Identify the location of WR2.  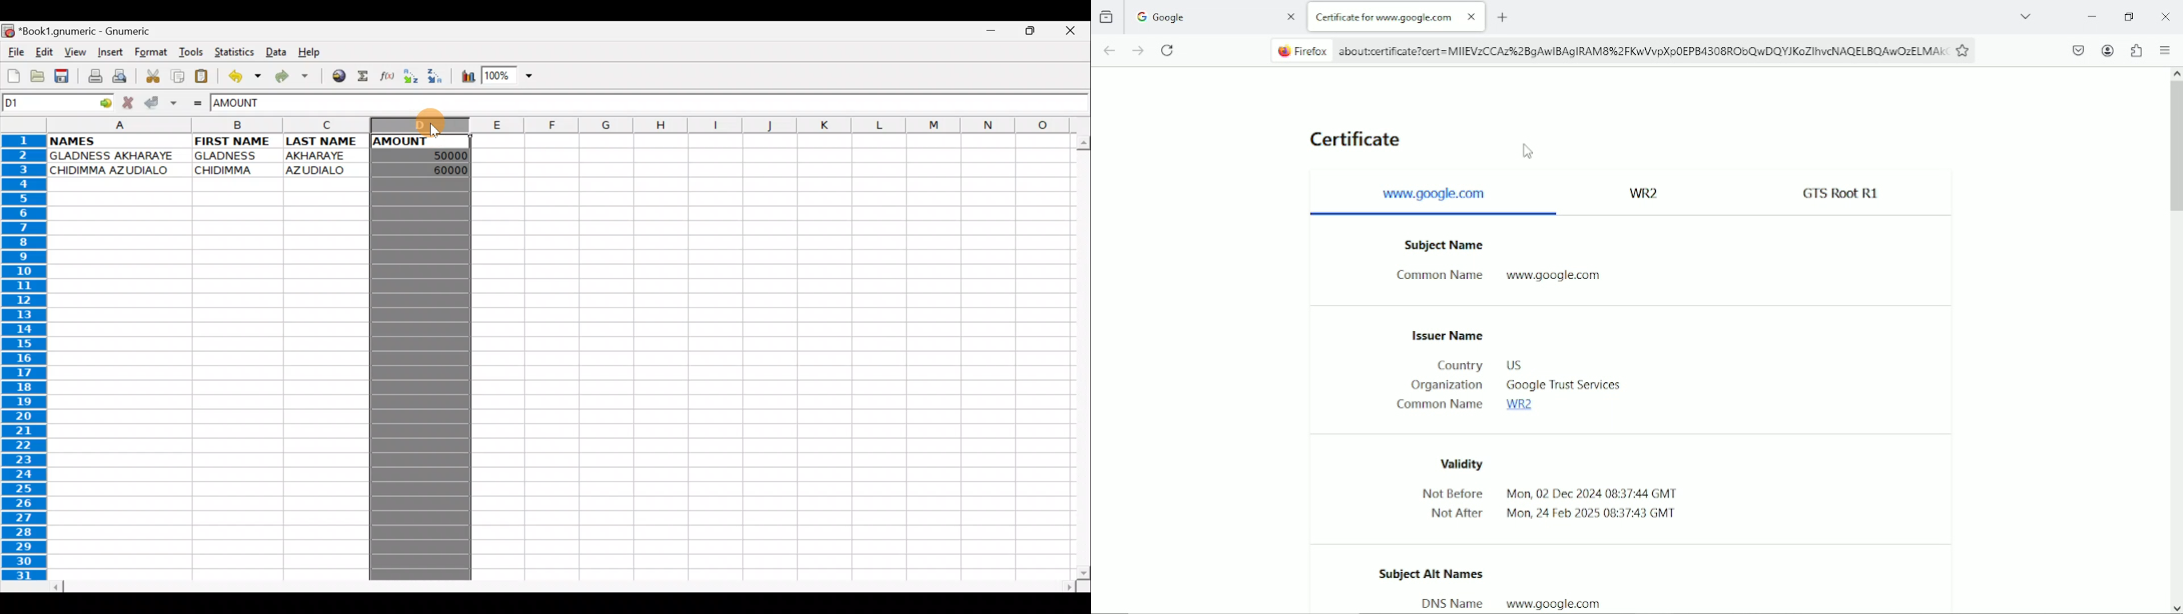
(1649, 192).